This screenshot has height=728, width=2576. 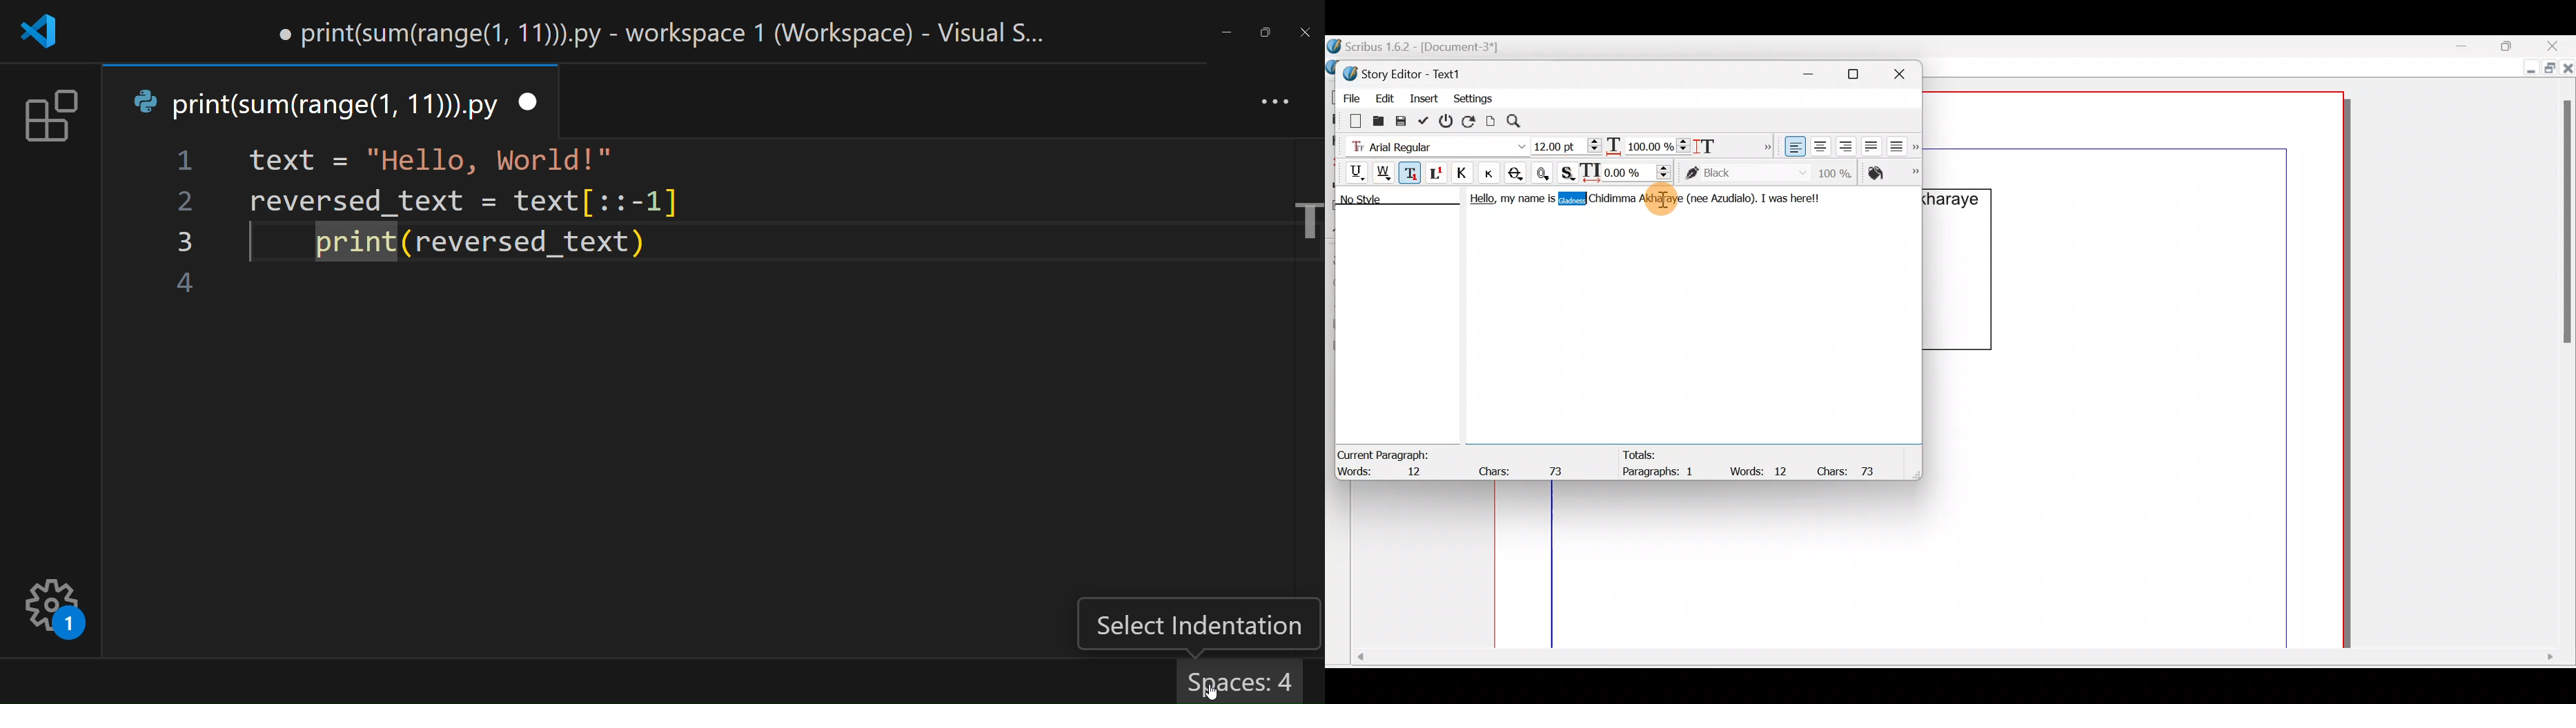 I want to click on Close, so click(x=1905, y=72).